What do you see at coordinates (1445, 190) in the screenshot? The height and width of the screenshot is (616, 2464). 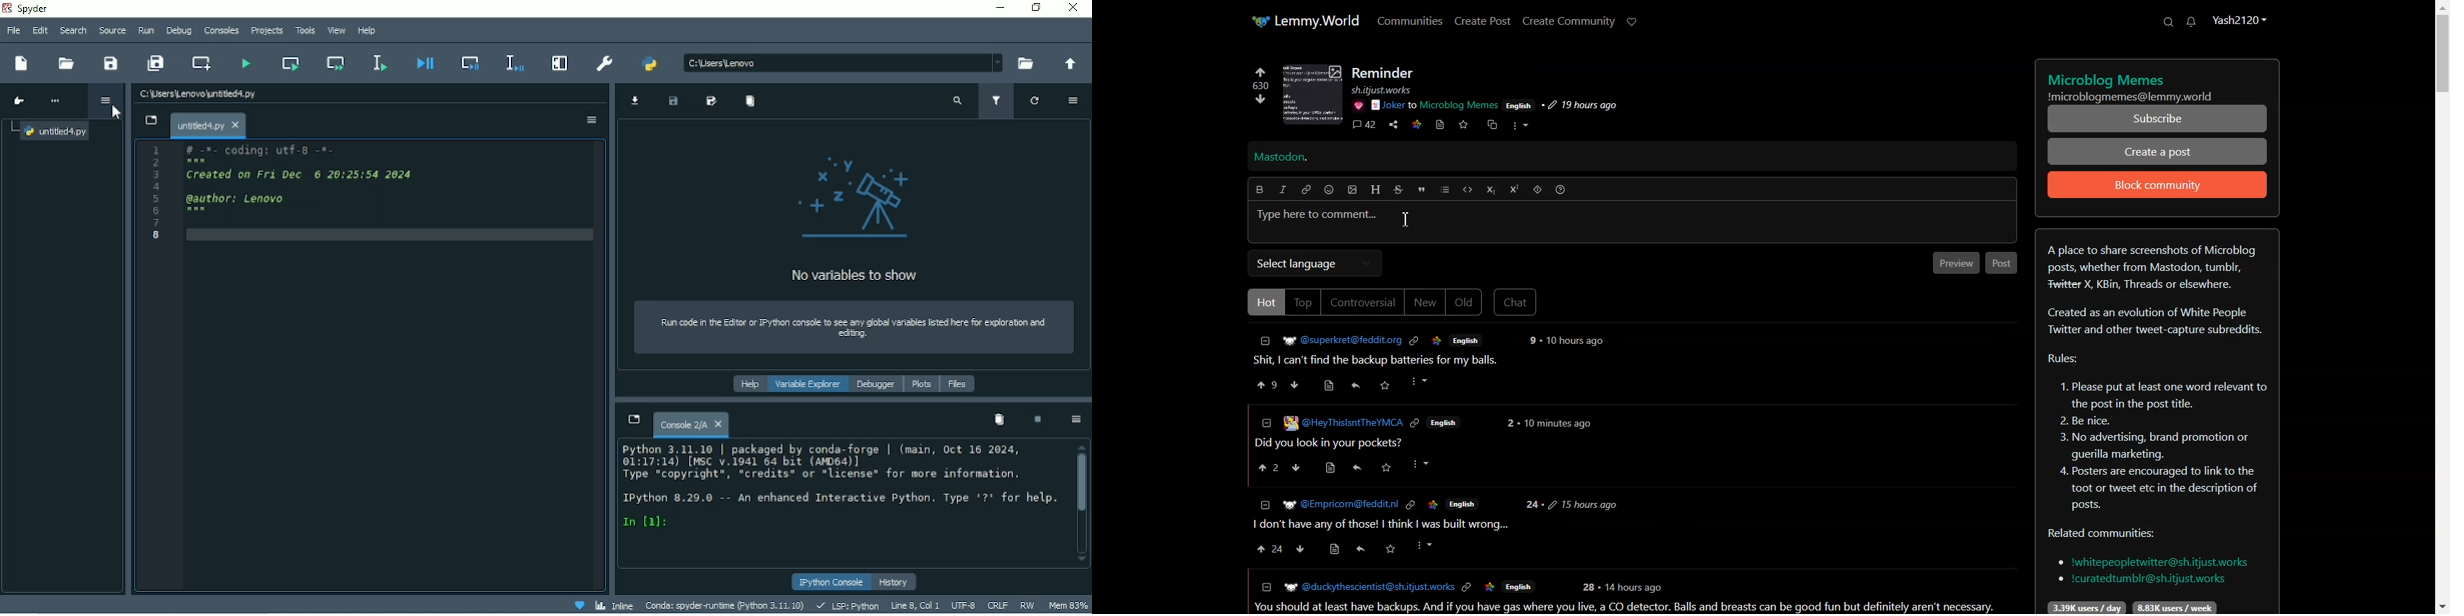 I see `List` at bounding box center [1445, 190].